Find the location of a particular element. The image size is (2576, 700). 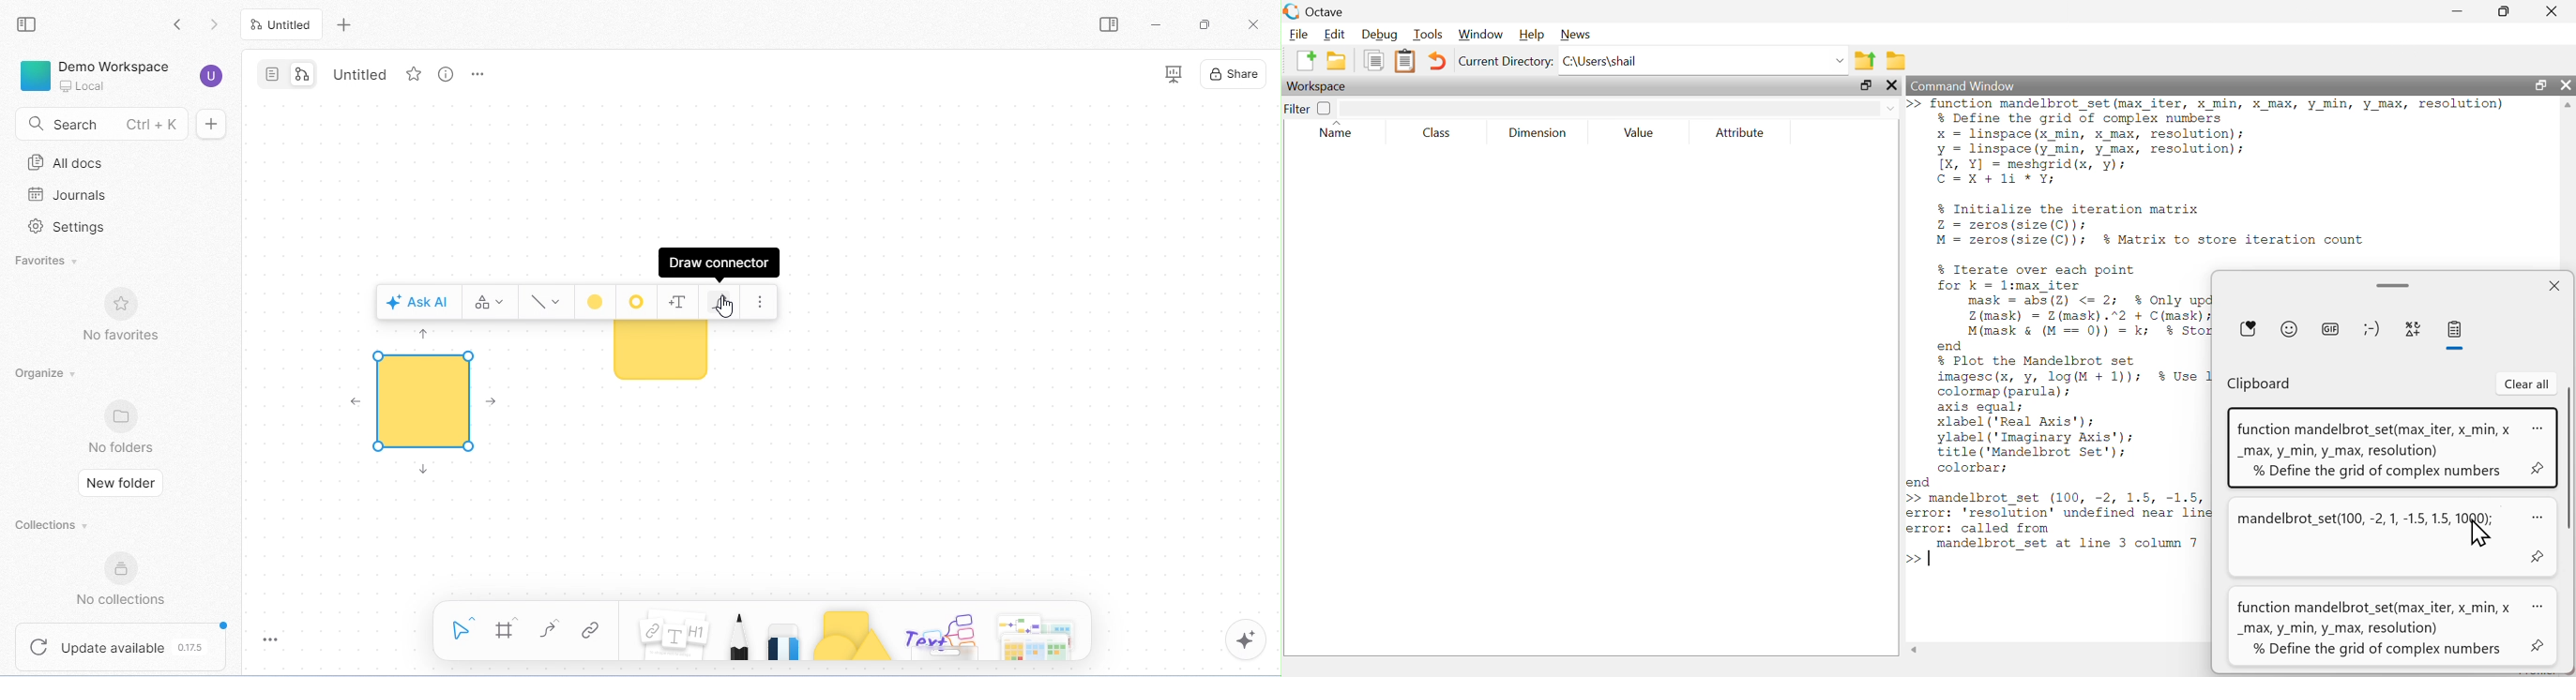

Help is located at coordinates (1530, 35).